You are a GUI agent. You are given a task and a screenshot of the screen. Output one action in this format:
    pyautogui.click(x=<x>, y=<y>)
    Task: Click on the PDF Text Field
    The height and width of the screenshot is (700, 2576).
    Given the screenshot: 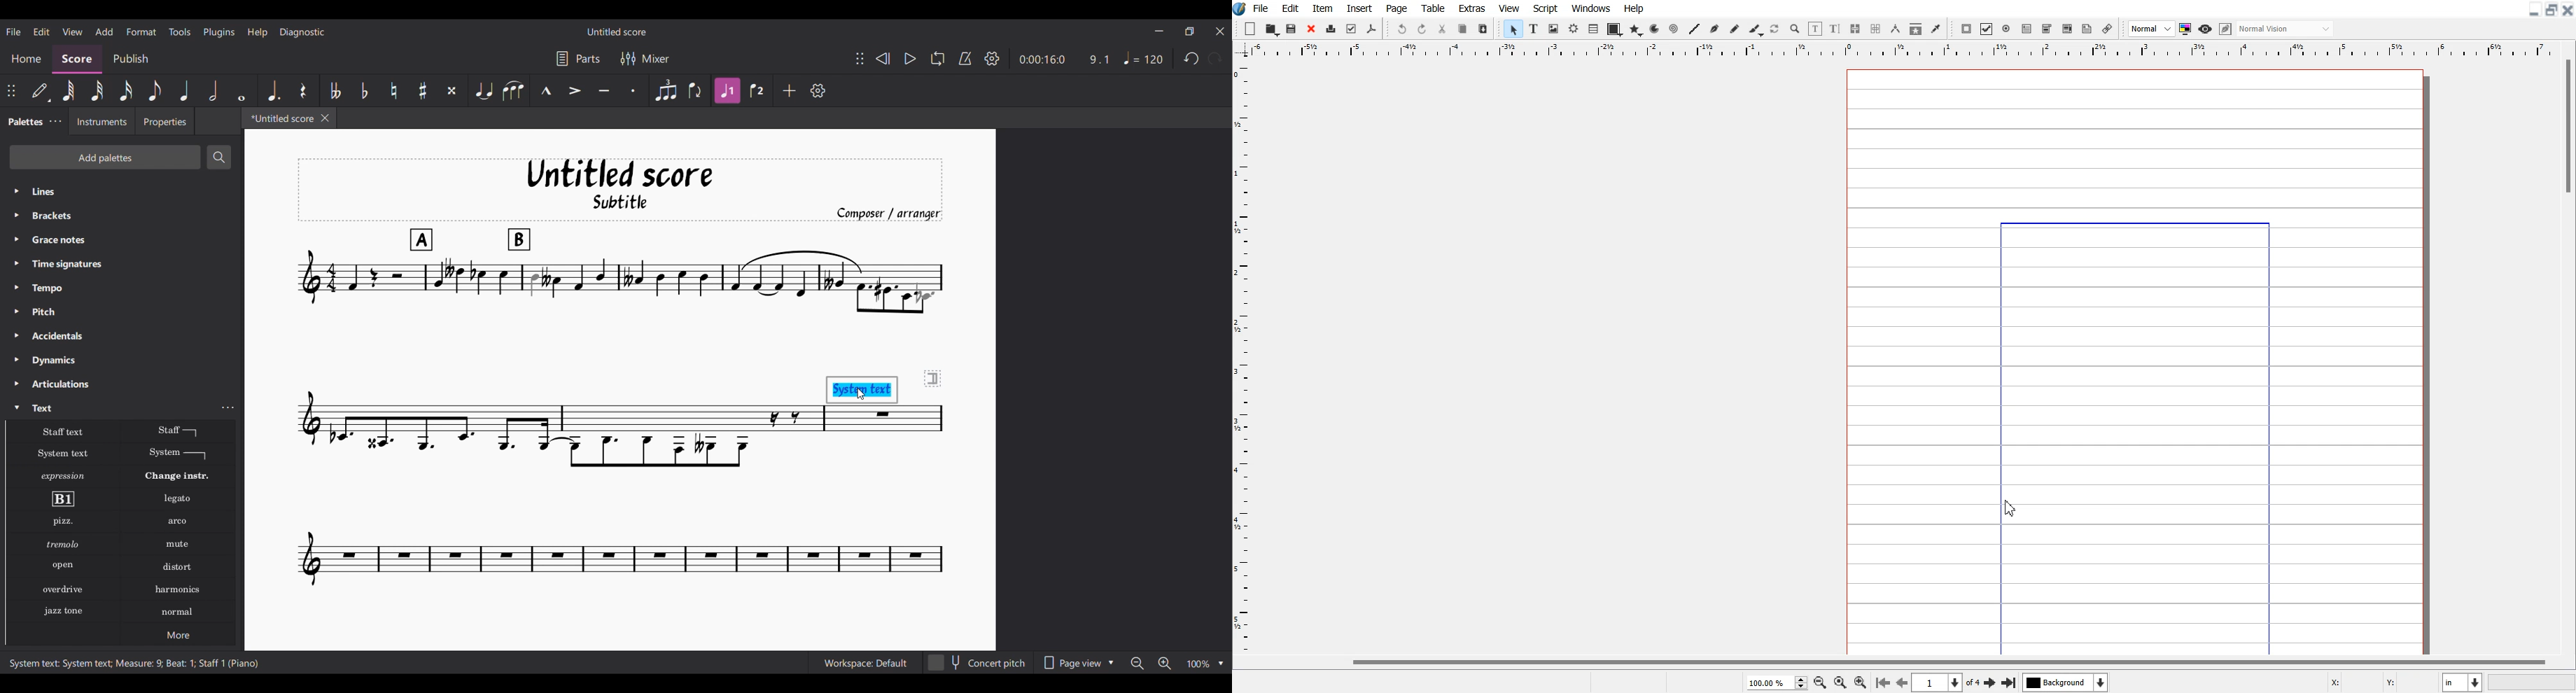 What is the action you would take?
    pyautogui.click(x=2026, y=29)
    